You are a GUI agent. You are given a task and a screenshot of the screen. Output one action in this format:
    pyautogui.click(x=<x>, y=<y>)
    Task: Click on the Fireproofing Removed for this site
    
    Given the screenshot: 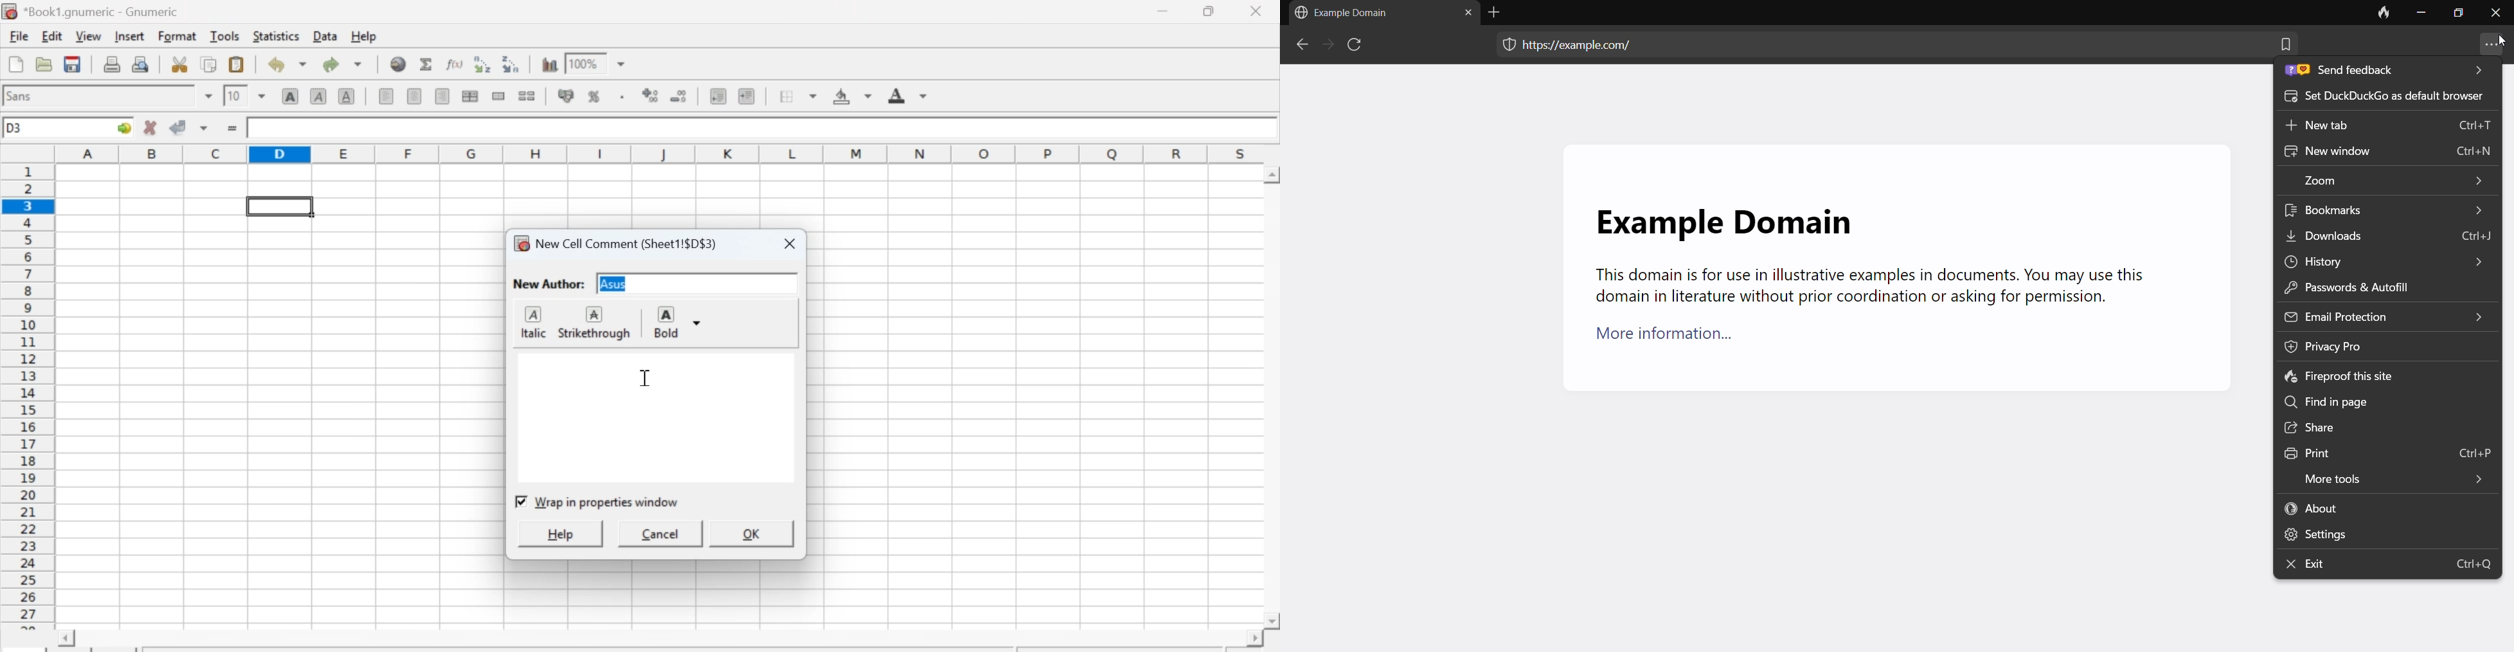 What is the action you would take?
    pyautogui.click(x=2338, y=377)
    